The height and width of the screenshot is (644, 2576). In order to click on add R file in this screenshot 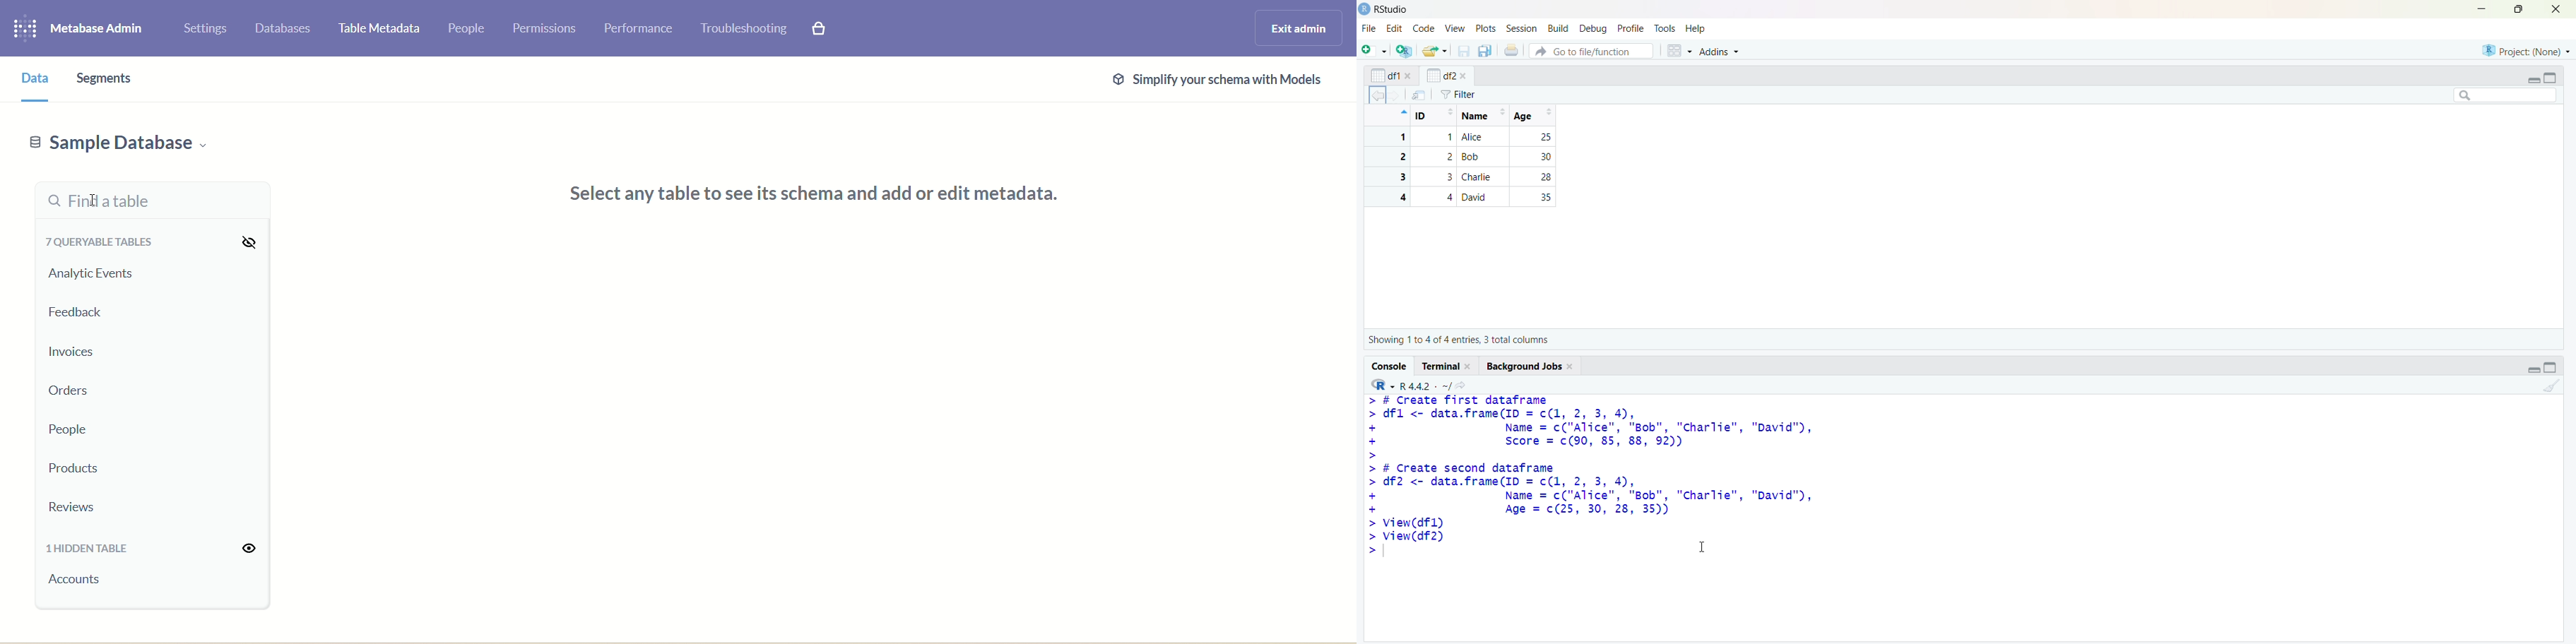, I will do `click(1405, 51)`.